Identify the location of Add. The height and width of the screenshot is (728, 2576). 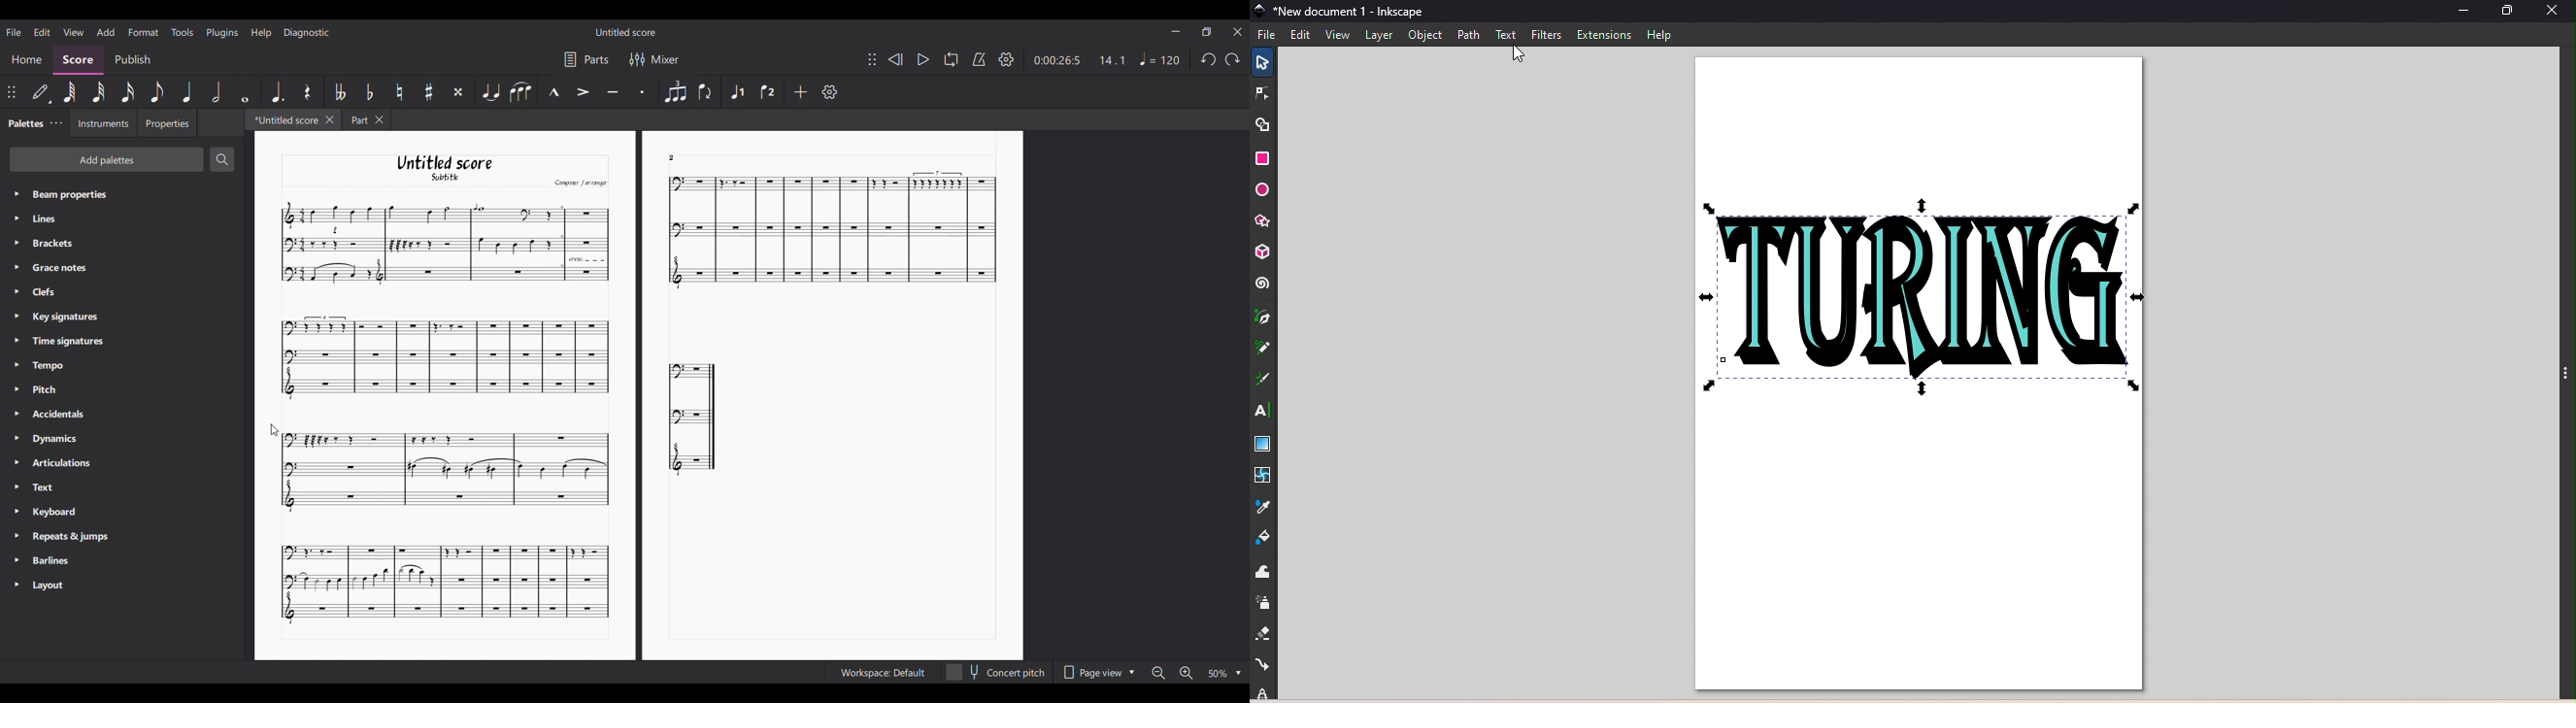
(801, 92).